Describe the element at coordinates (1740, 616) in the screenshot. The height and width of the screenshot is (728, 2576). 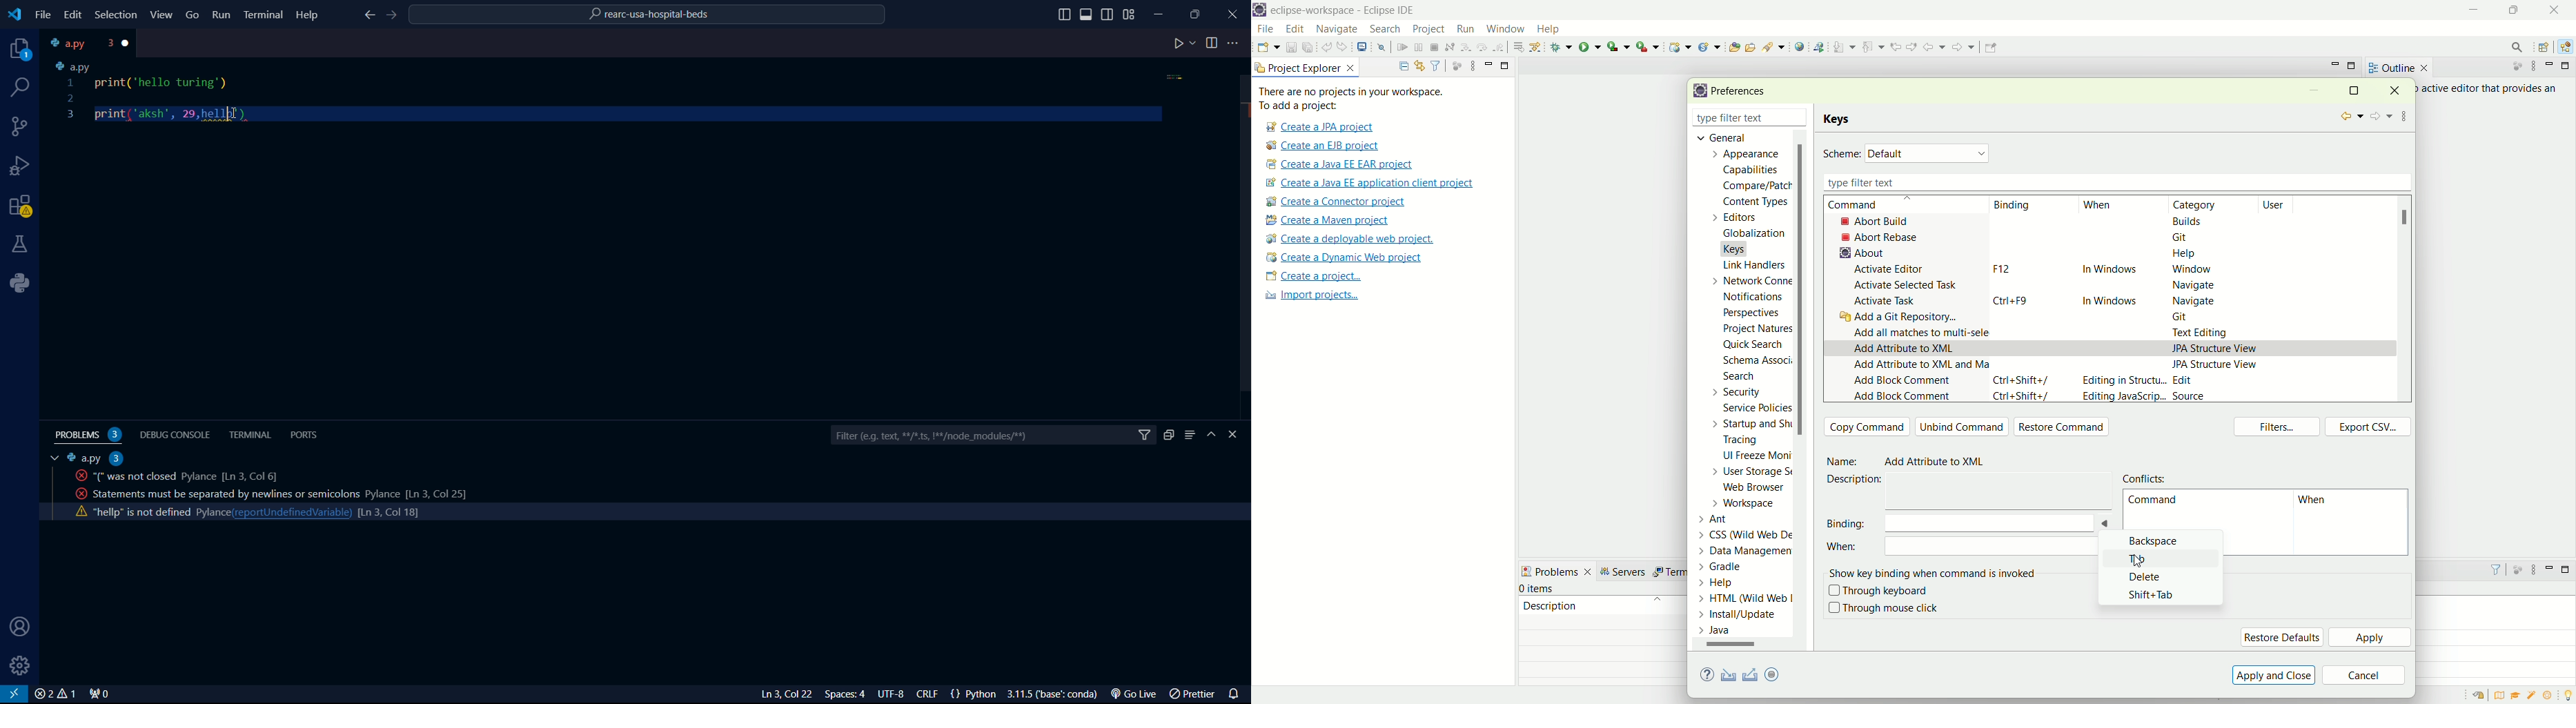
I see `Install/update` at that location.